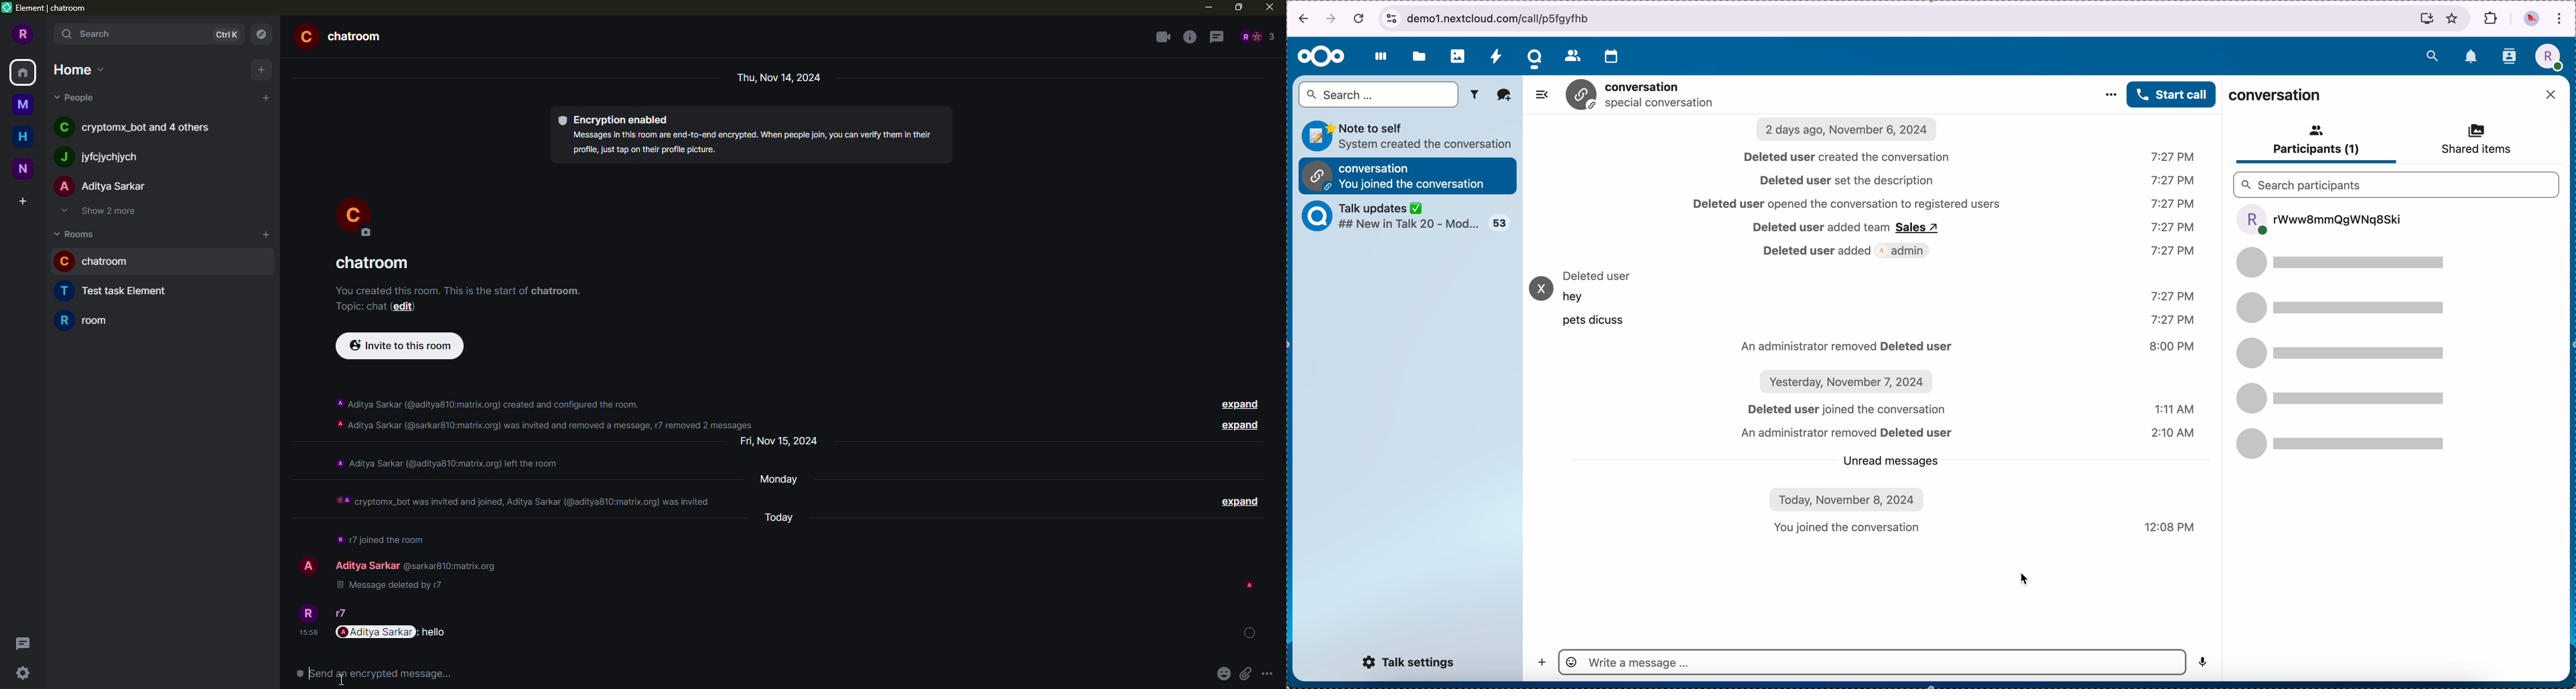 The width and height of the screenshot is (2576, 700). Describe the element at coordinates (2315, 141) in the screenshot. I see `participants` at that location.